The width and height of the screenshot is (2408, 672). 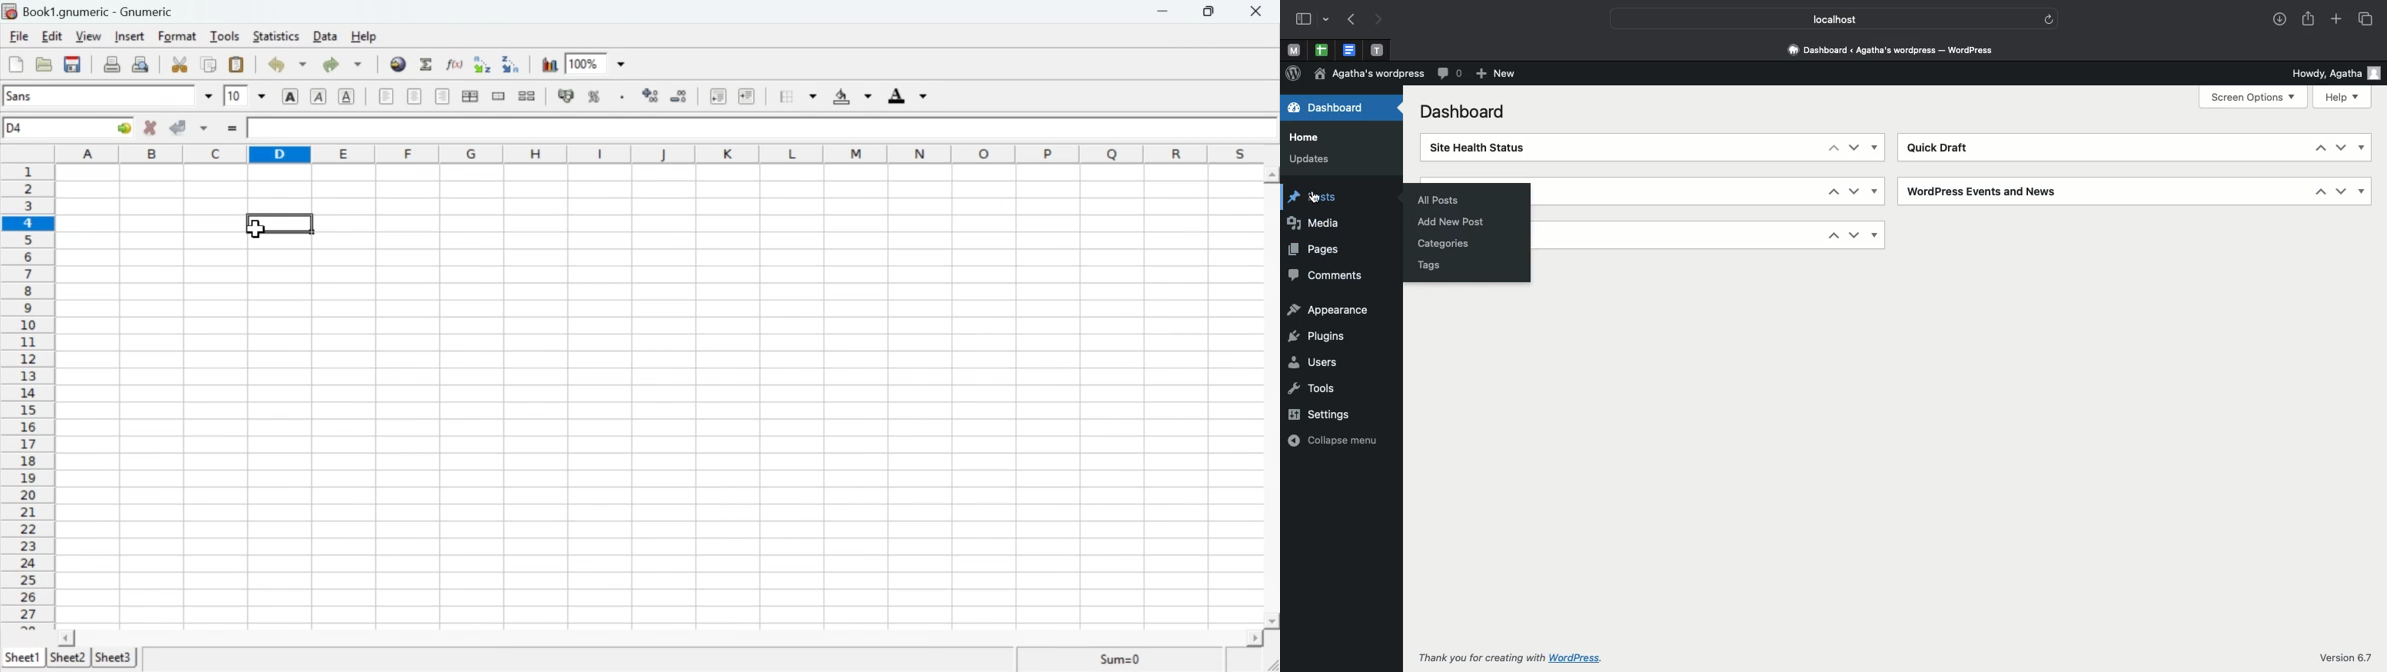 I want to click on Background, so click(x=851, y=98).